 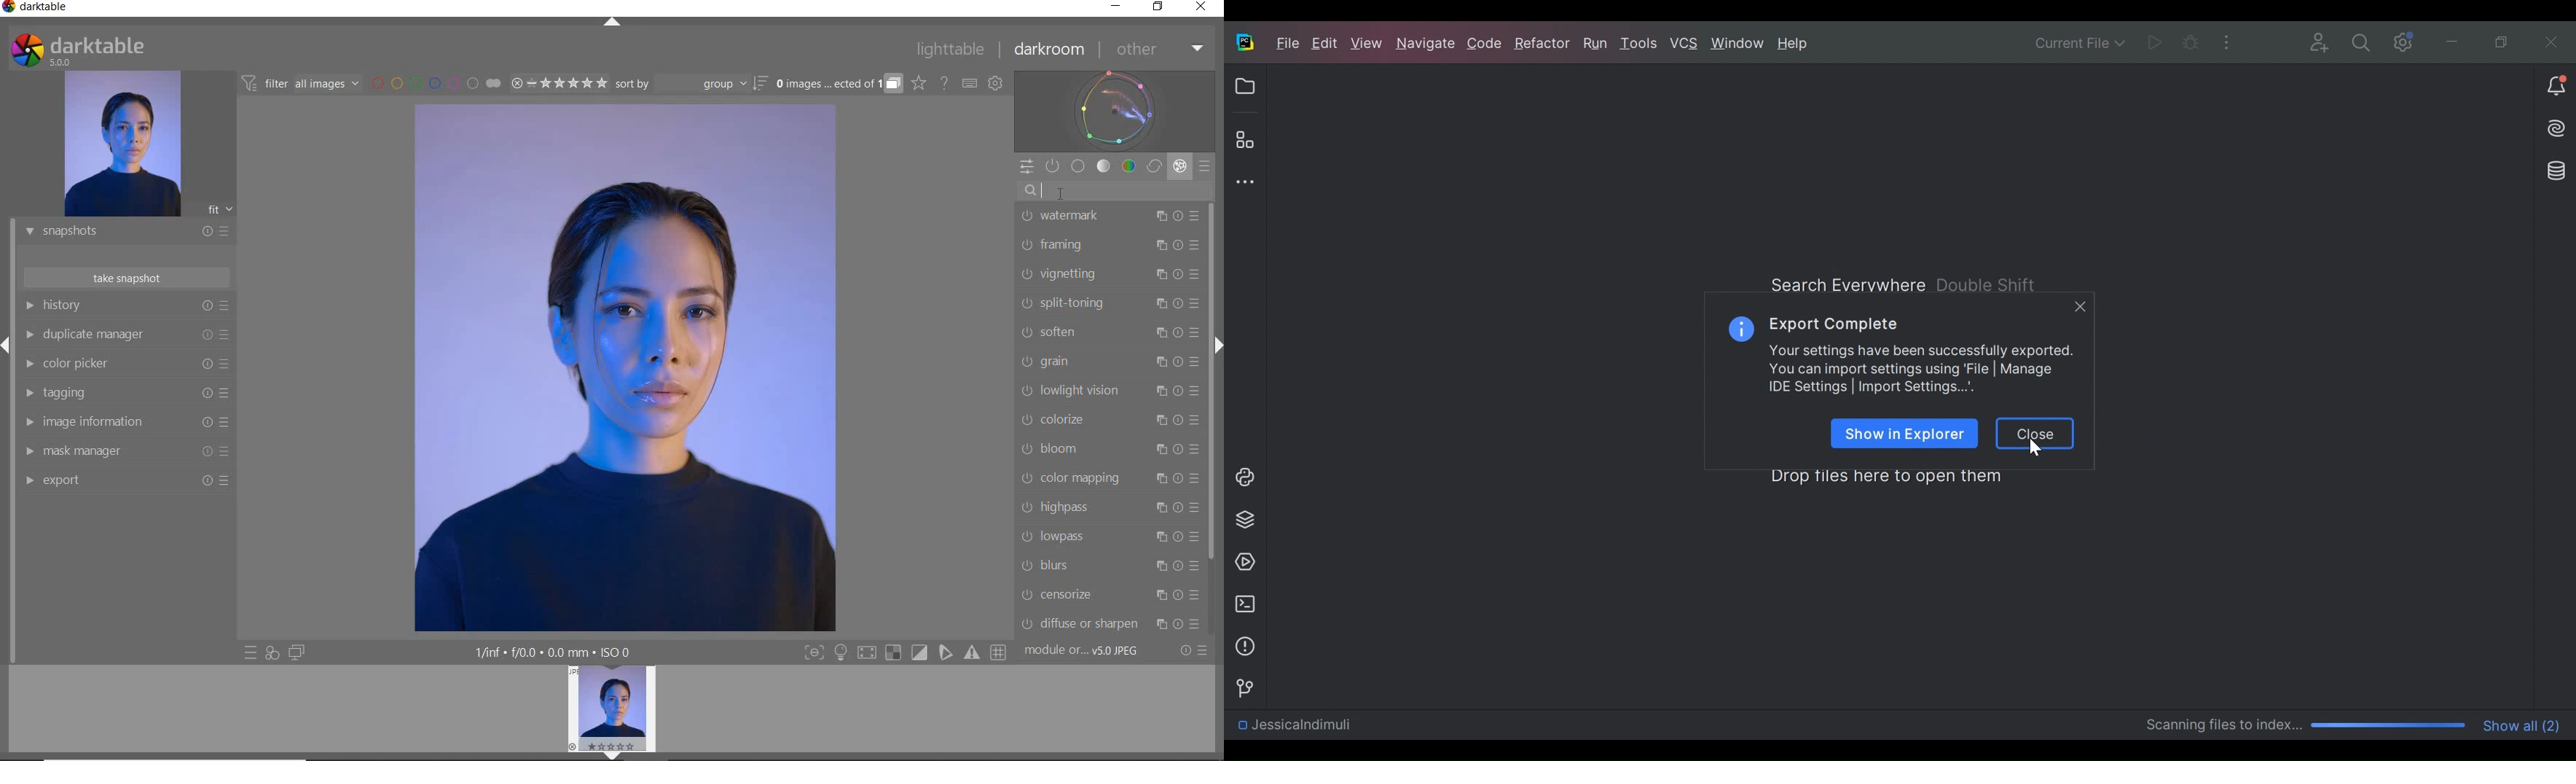 What do you see at coordinates (946, 652) in the screenshot?
I see `Button` at bounding box center [946, 652].